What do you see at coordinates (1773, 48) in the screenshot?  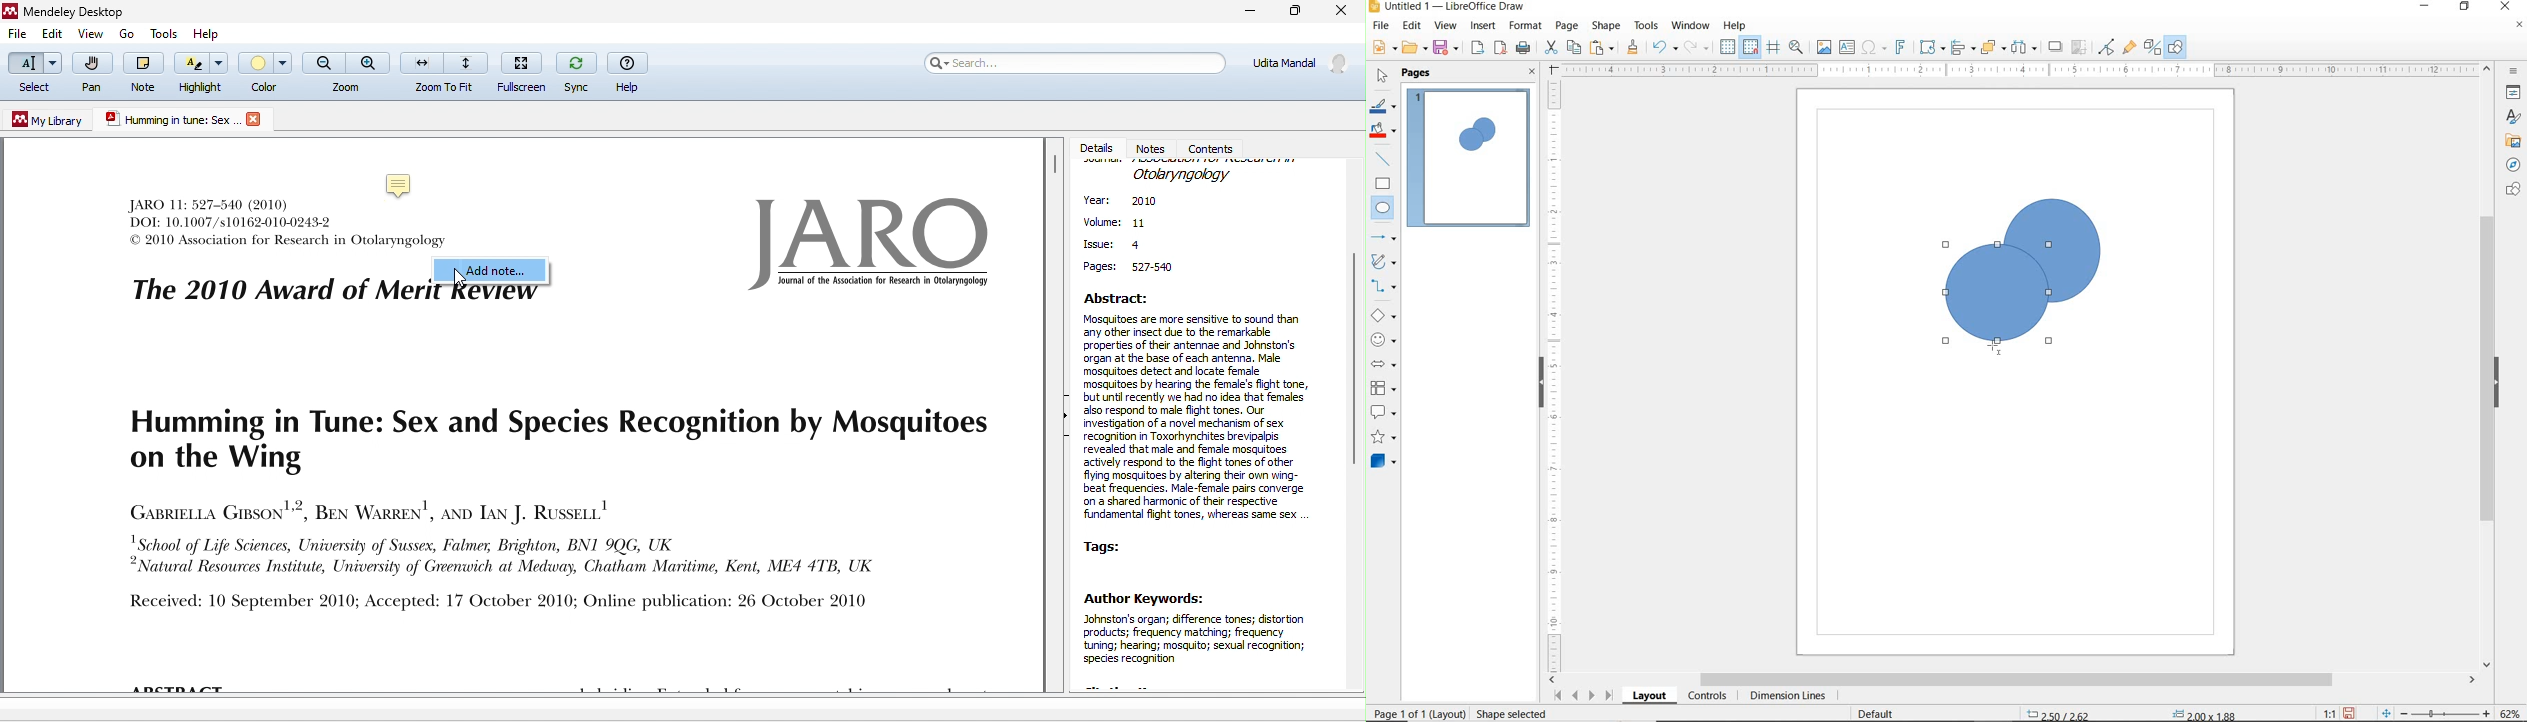 I see `HELPLINES WHILE MOVING` at bounding box center [1773, 48].